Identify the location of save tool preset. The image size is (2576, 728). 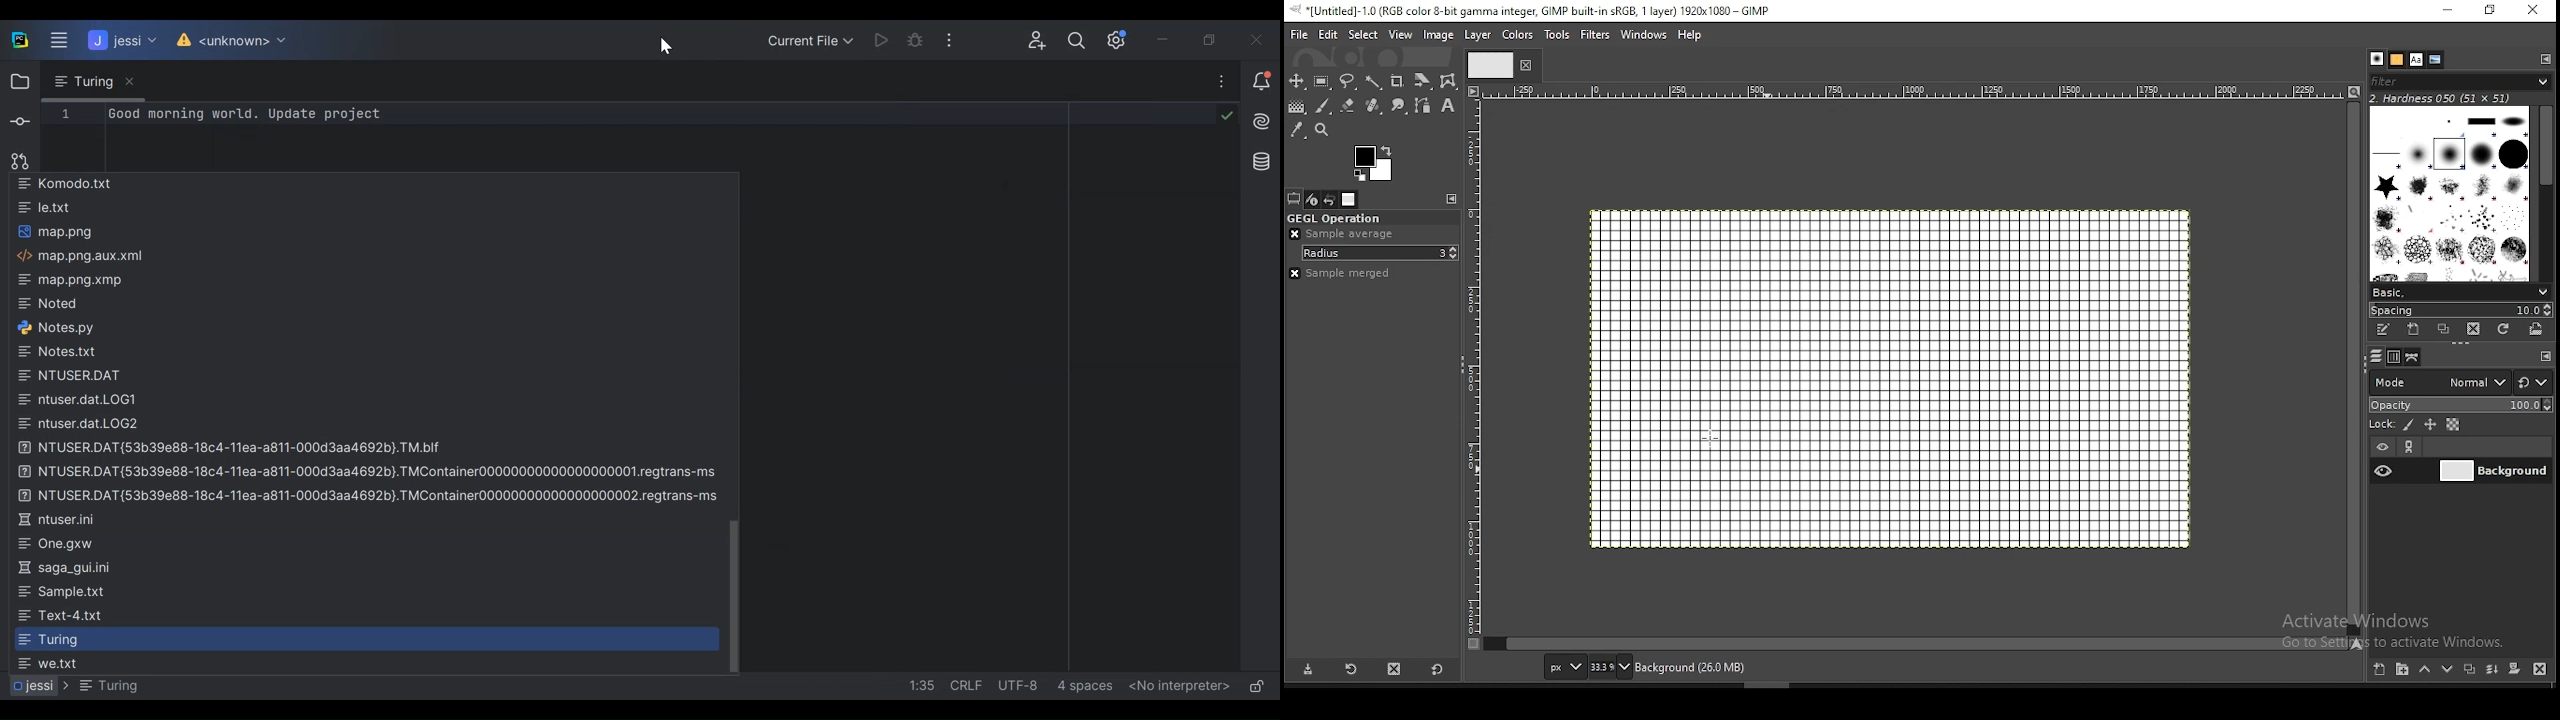
(1307, 670).